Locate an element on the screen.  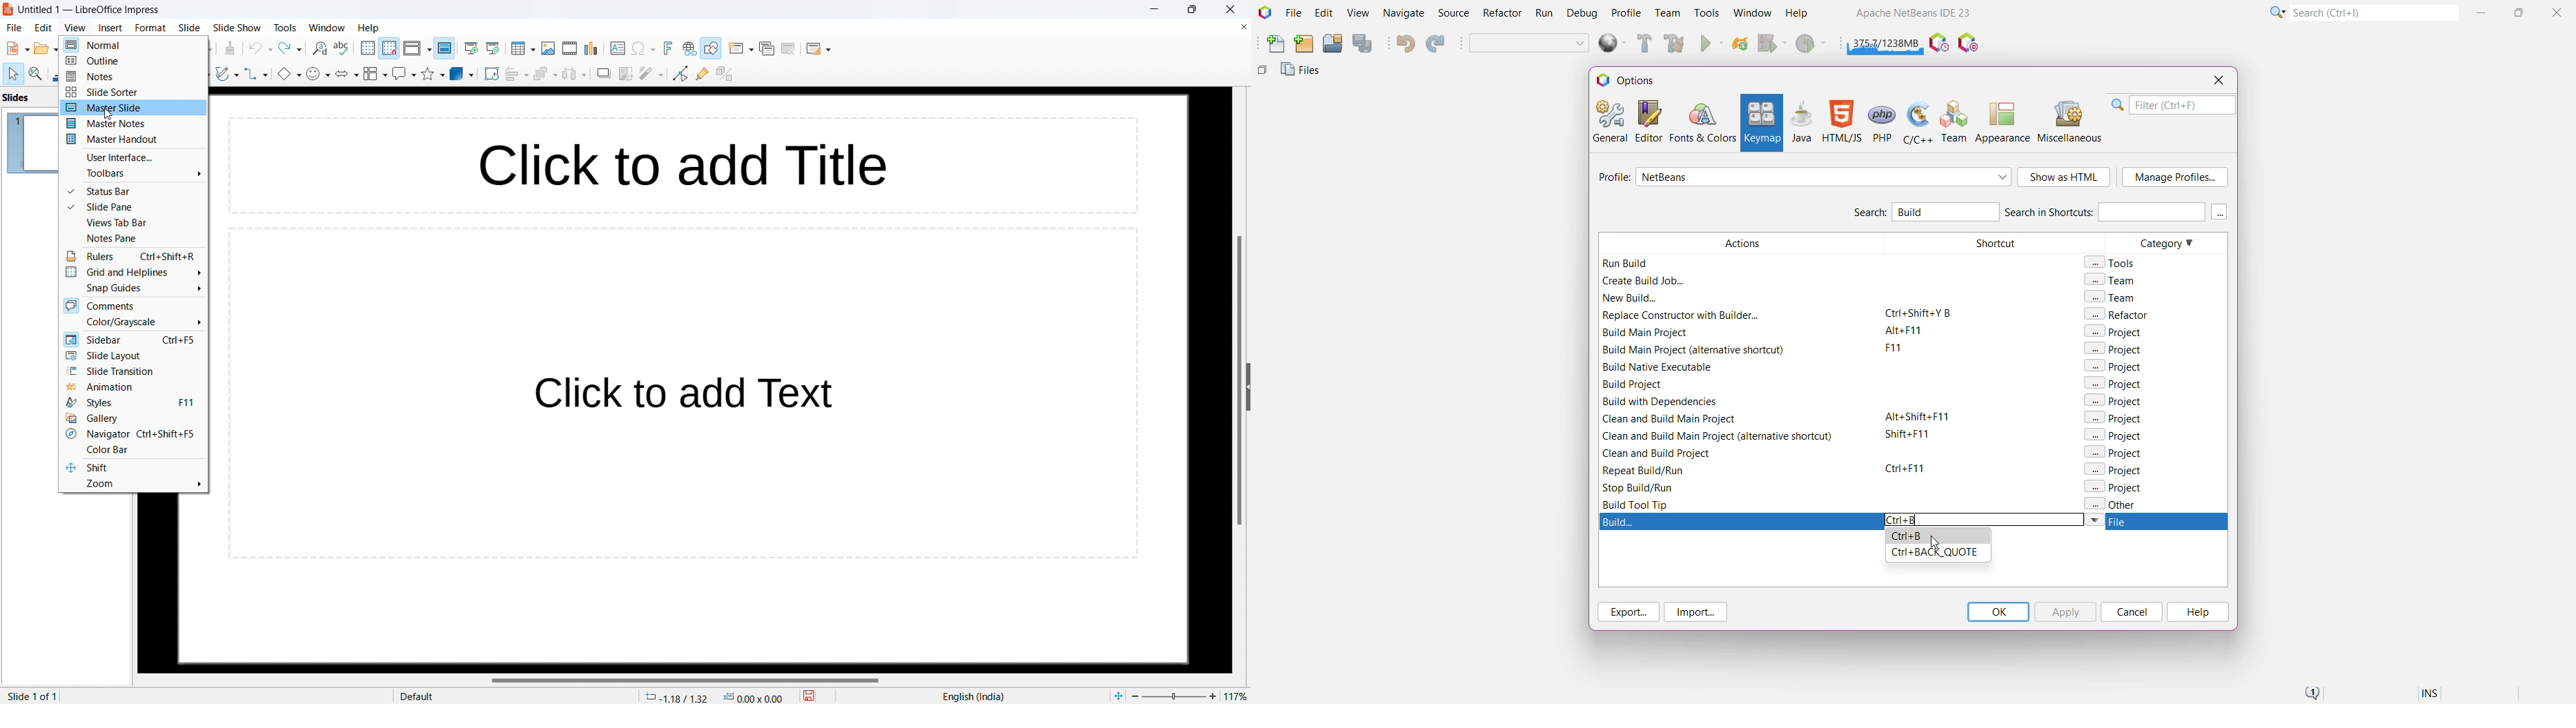
maximize is located at coordinates (1191, 9).